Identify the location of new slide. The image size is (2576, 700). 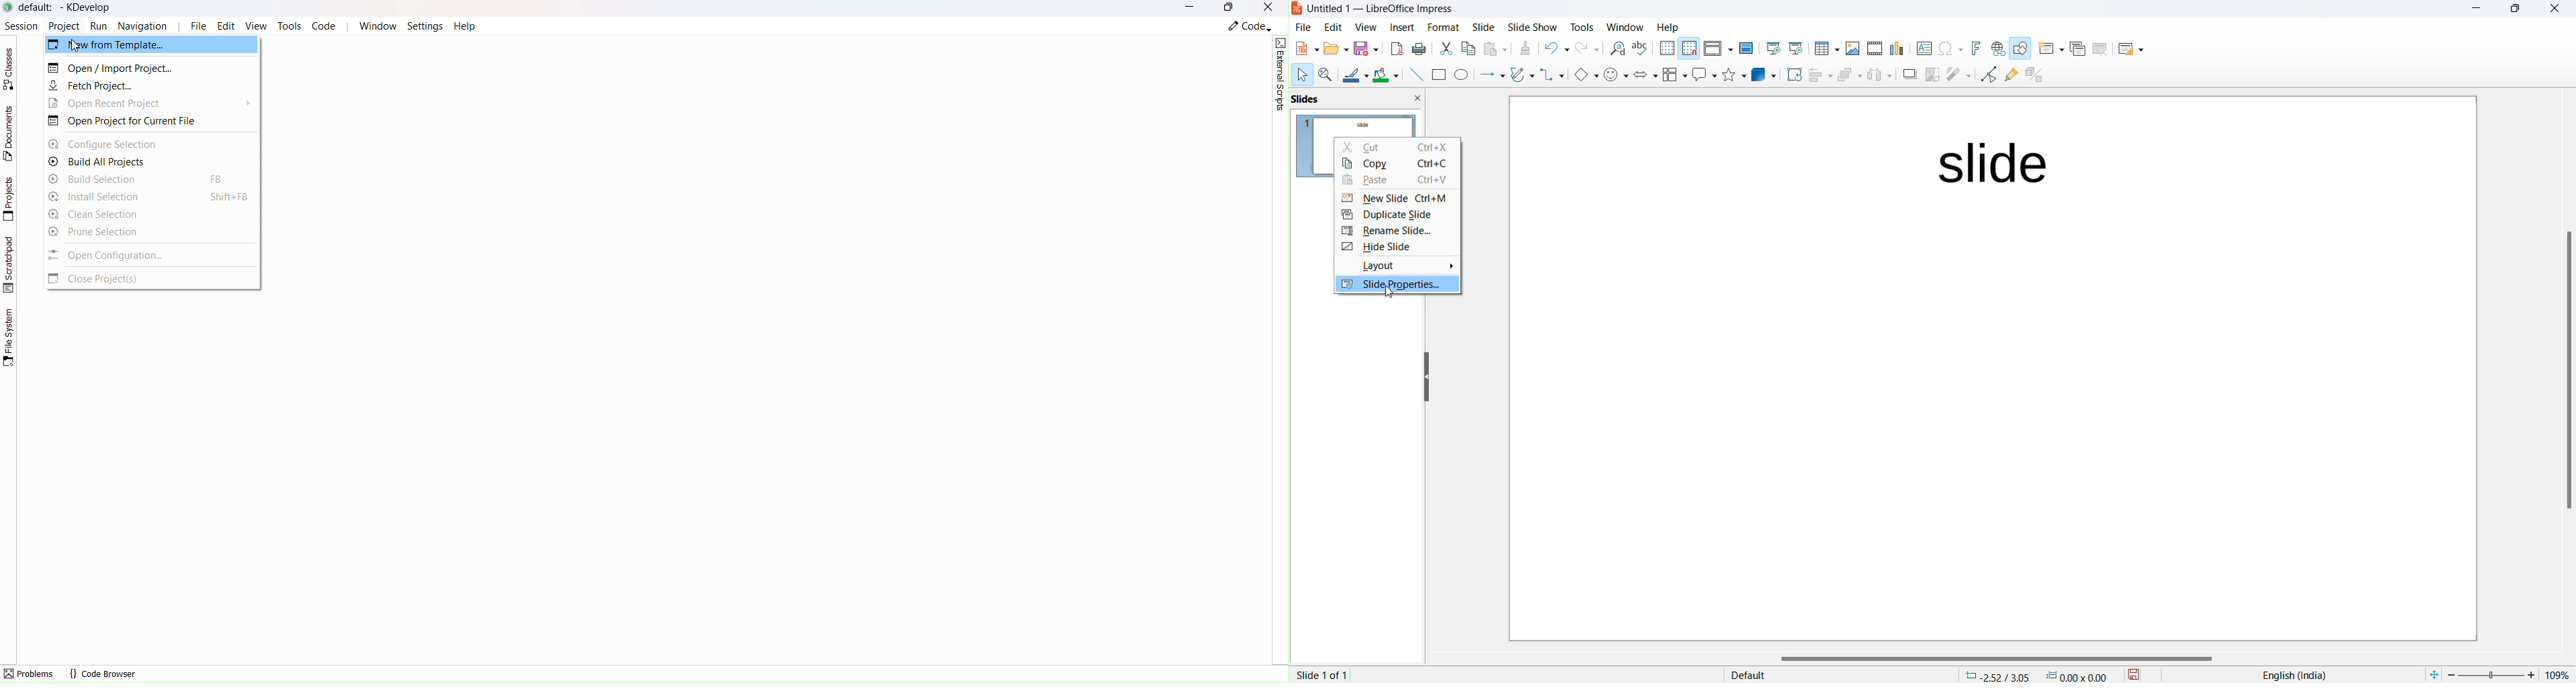
(2051, 52).